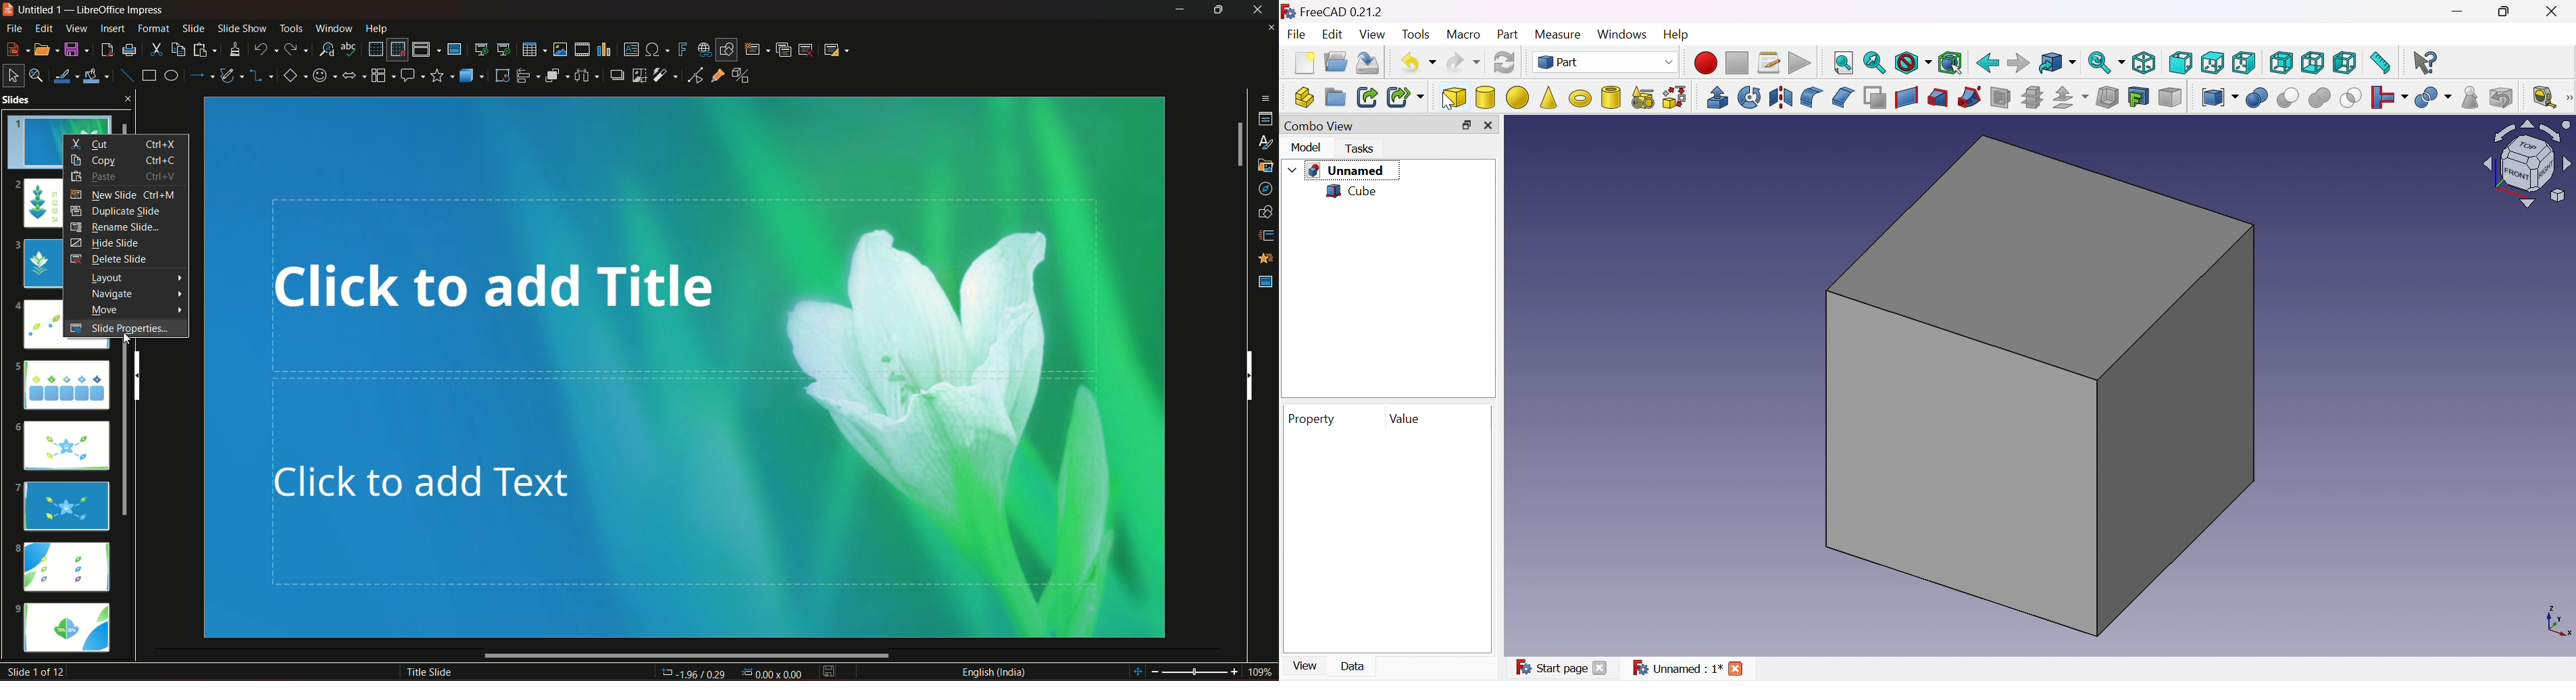 The width and height of the screenshot is (2576, 700). I want to click on Compound tools, so click(2219, 97).